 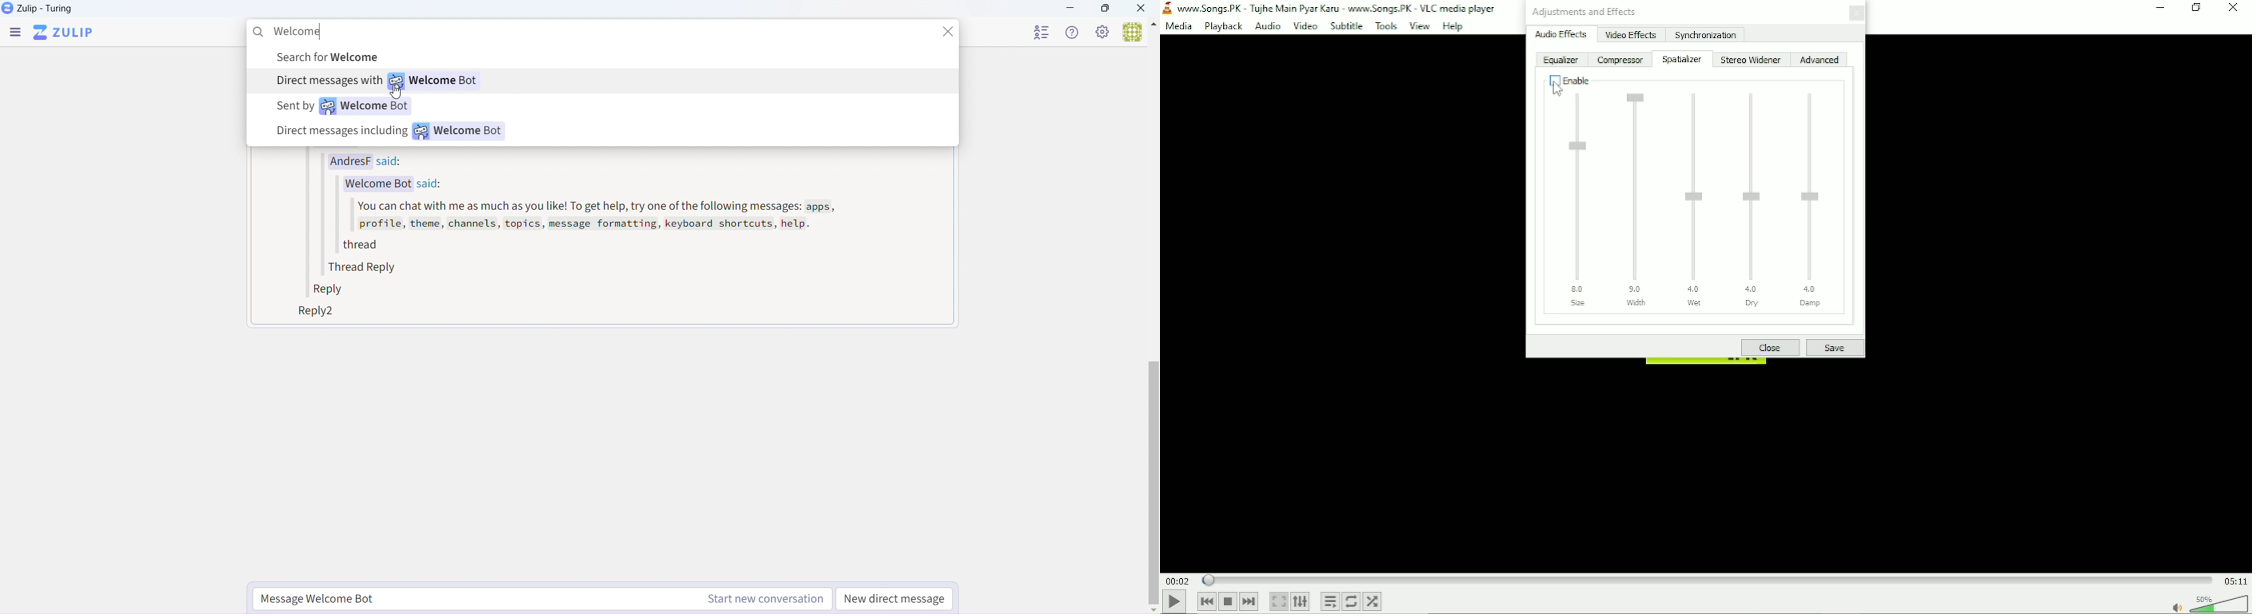 I want to click on thread, so click(x=358, y=247).